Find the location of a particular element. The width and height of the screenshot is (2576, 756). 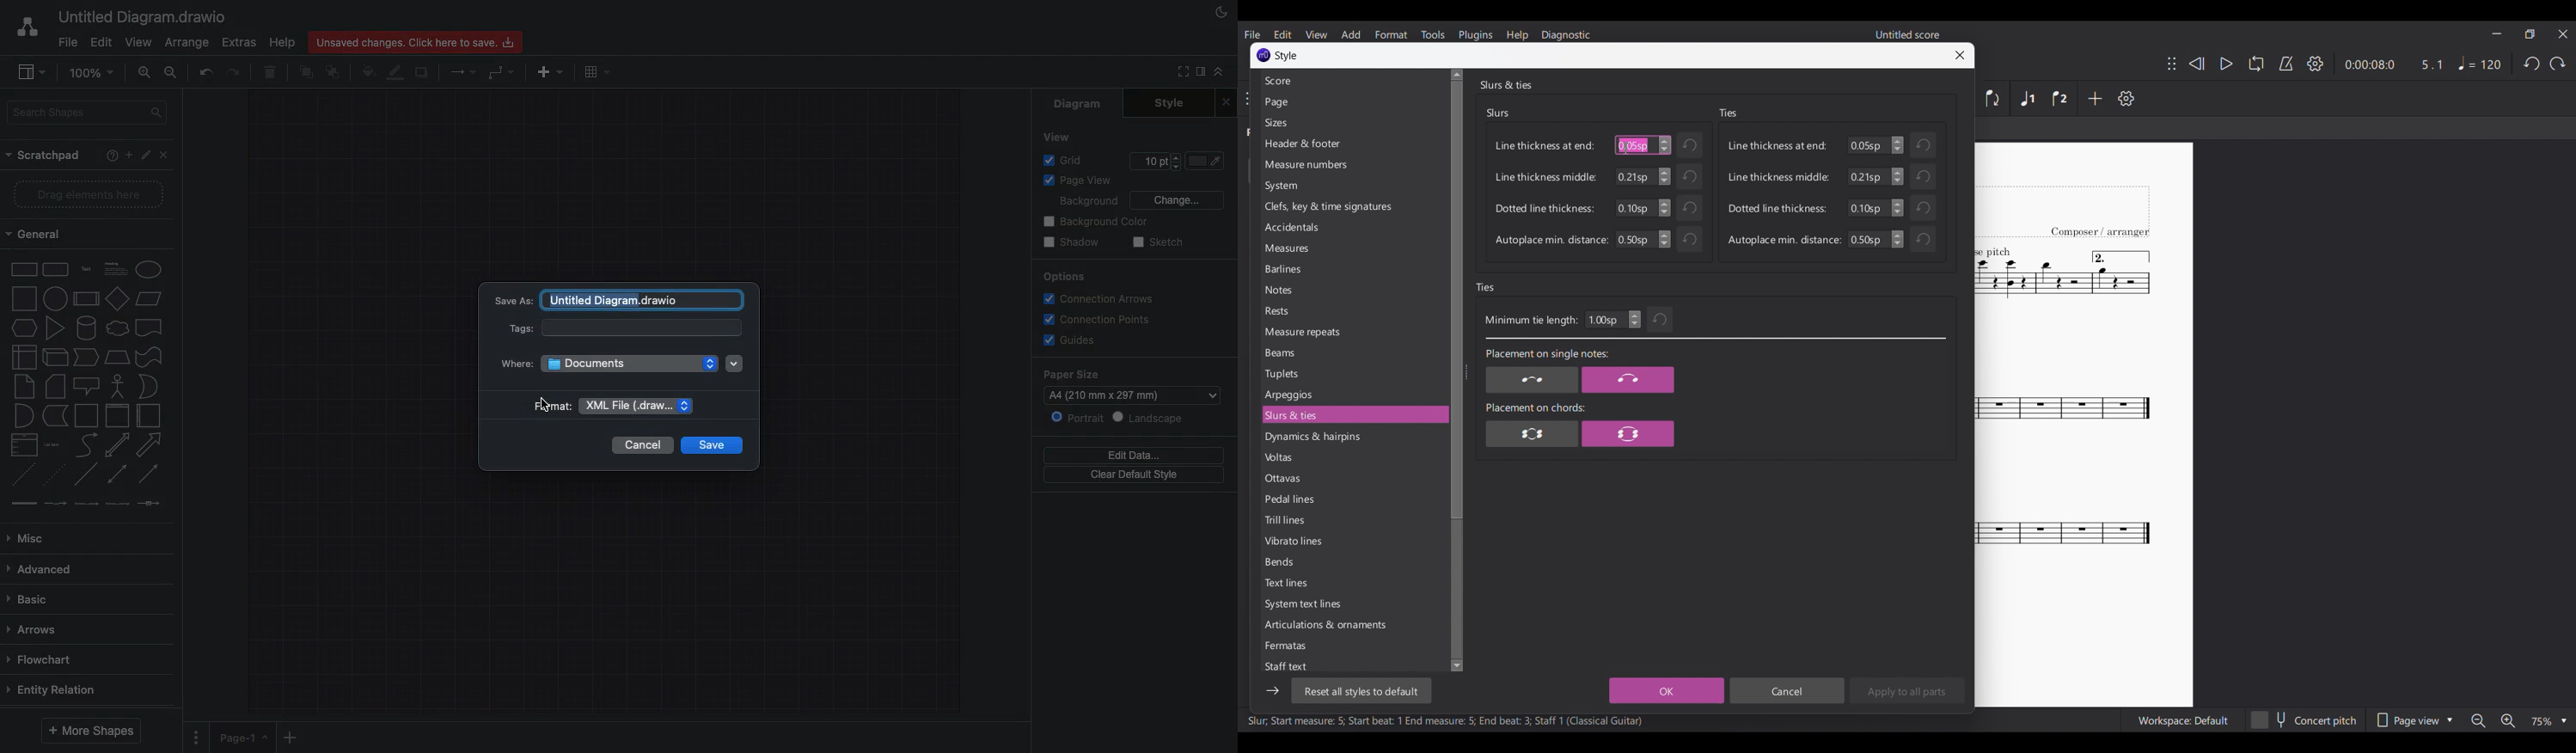

General is located at coordinates (36, 233).